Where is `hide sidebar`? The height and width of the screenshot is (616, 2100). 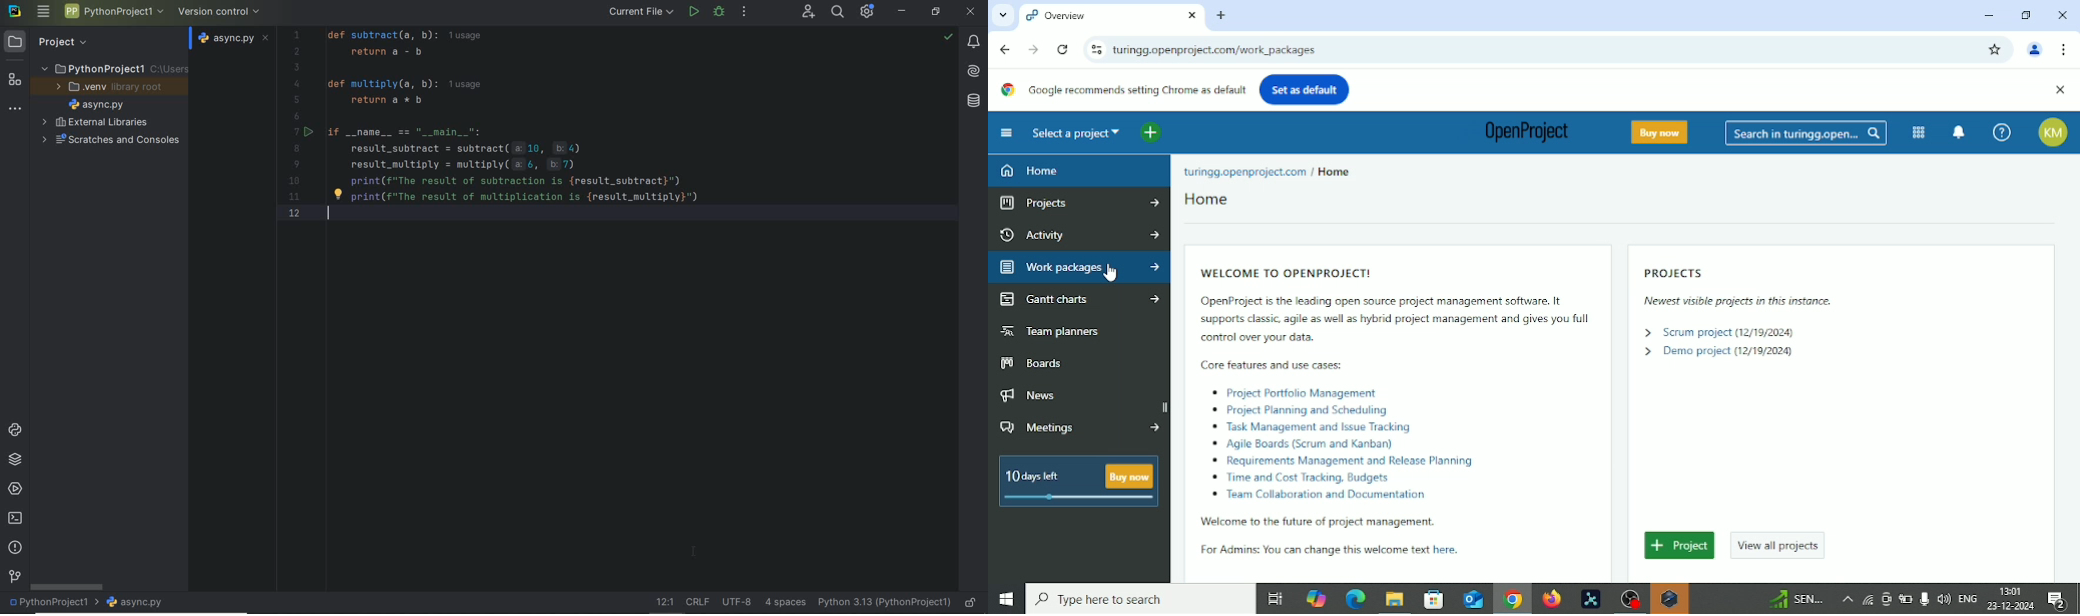 hide sidebar is located at coordinates (1165, 406).